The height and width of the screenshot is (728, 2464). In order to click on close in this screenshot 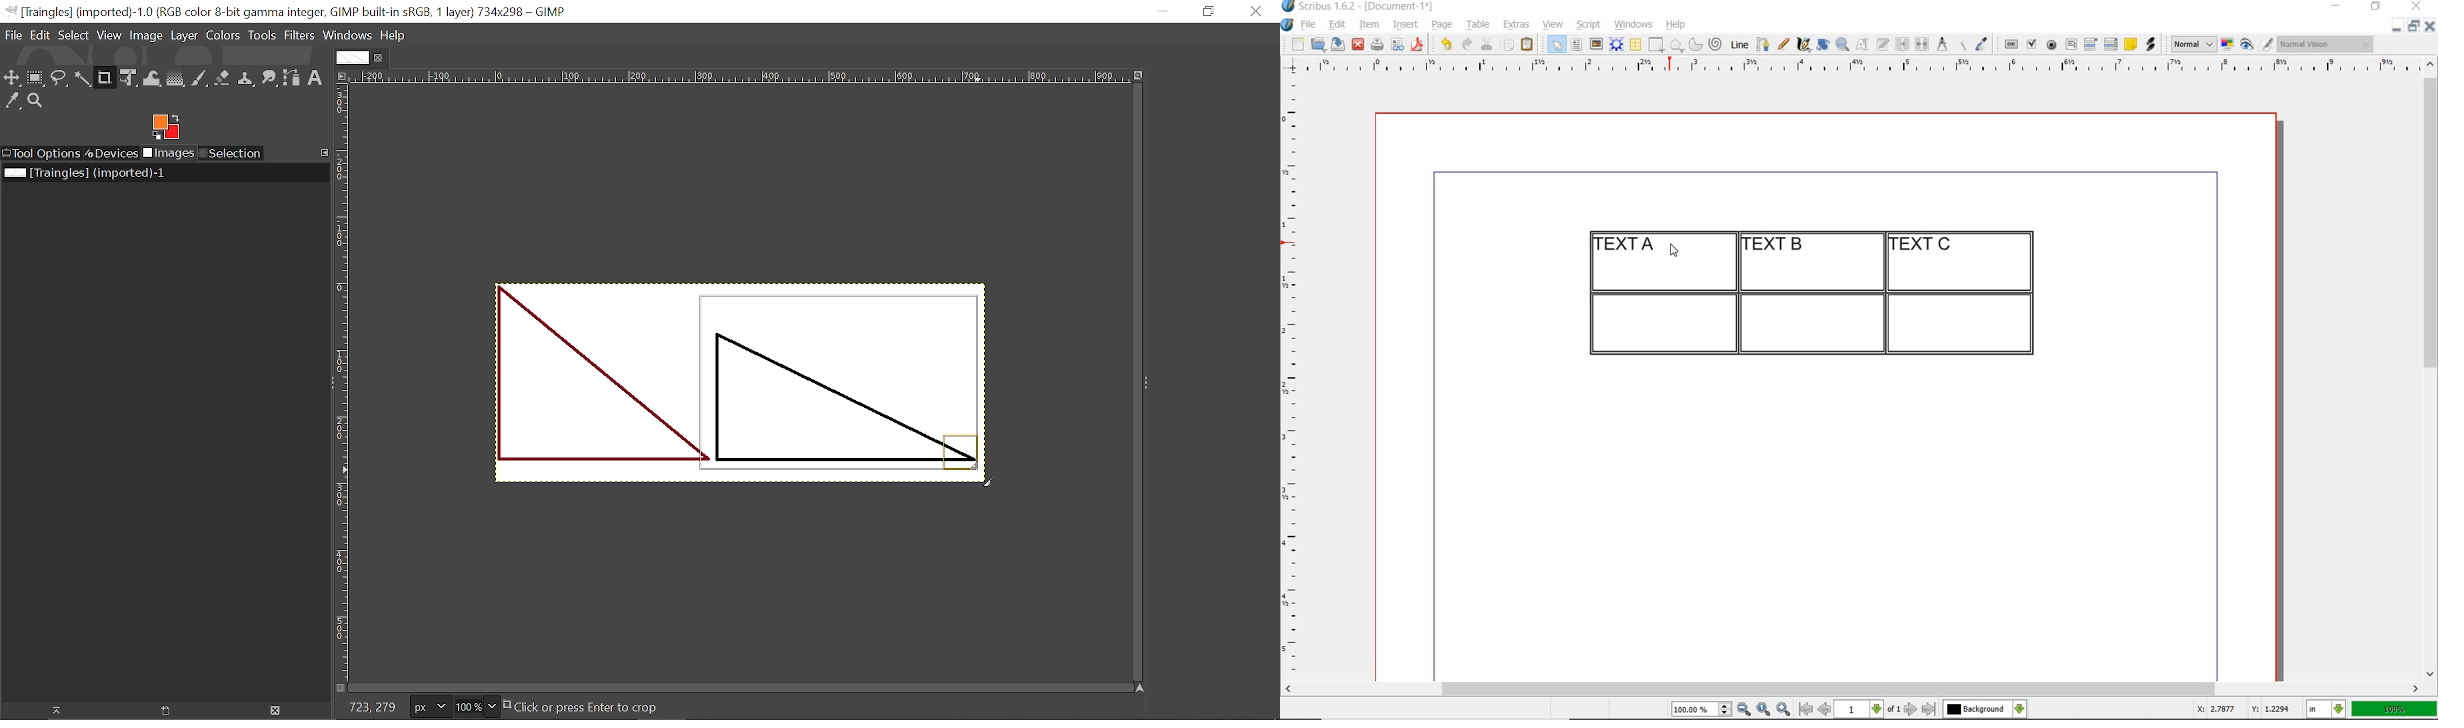, I will do `click(2430, 26)`.